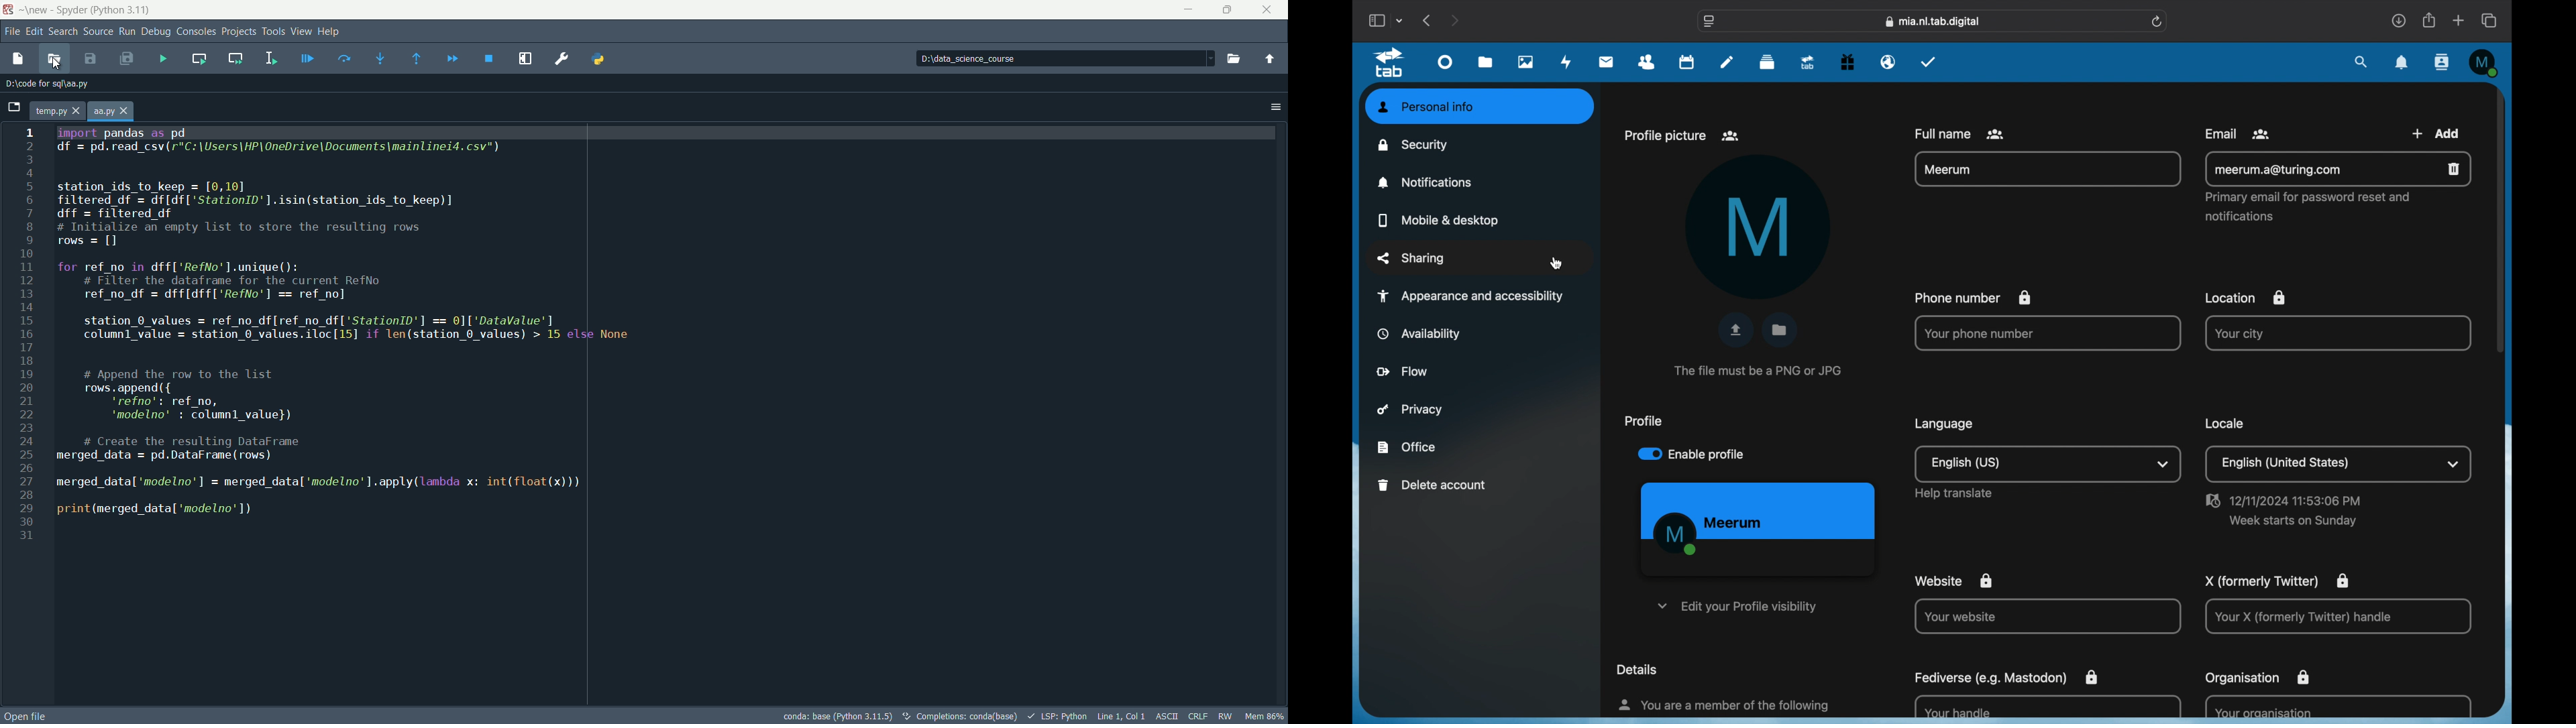 This screenshot has width=2576, height=728. Describe the element at coordinates (1935, 21) in the screenshot. I see `web address` at that location.